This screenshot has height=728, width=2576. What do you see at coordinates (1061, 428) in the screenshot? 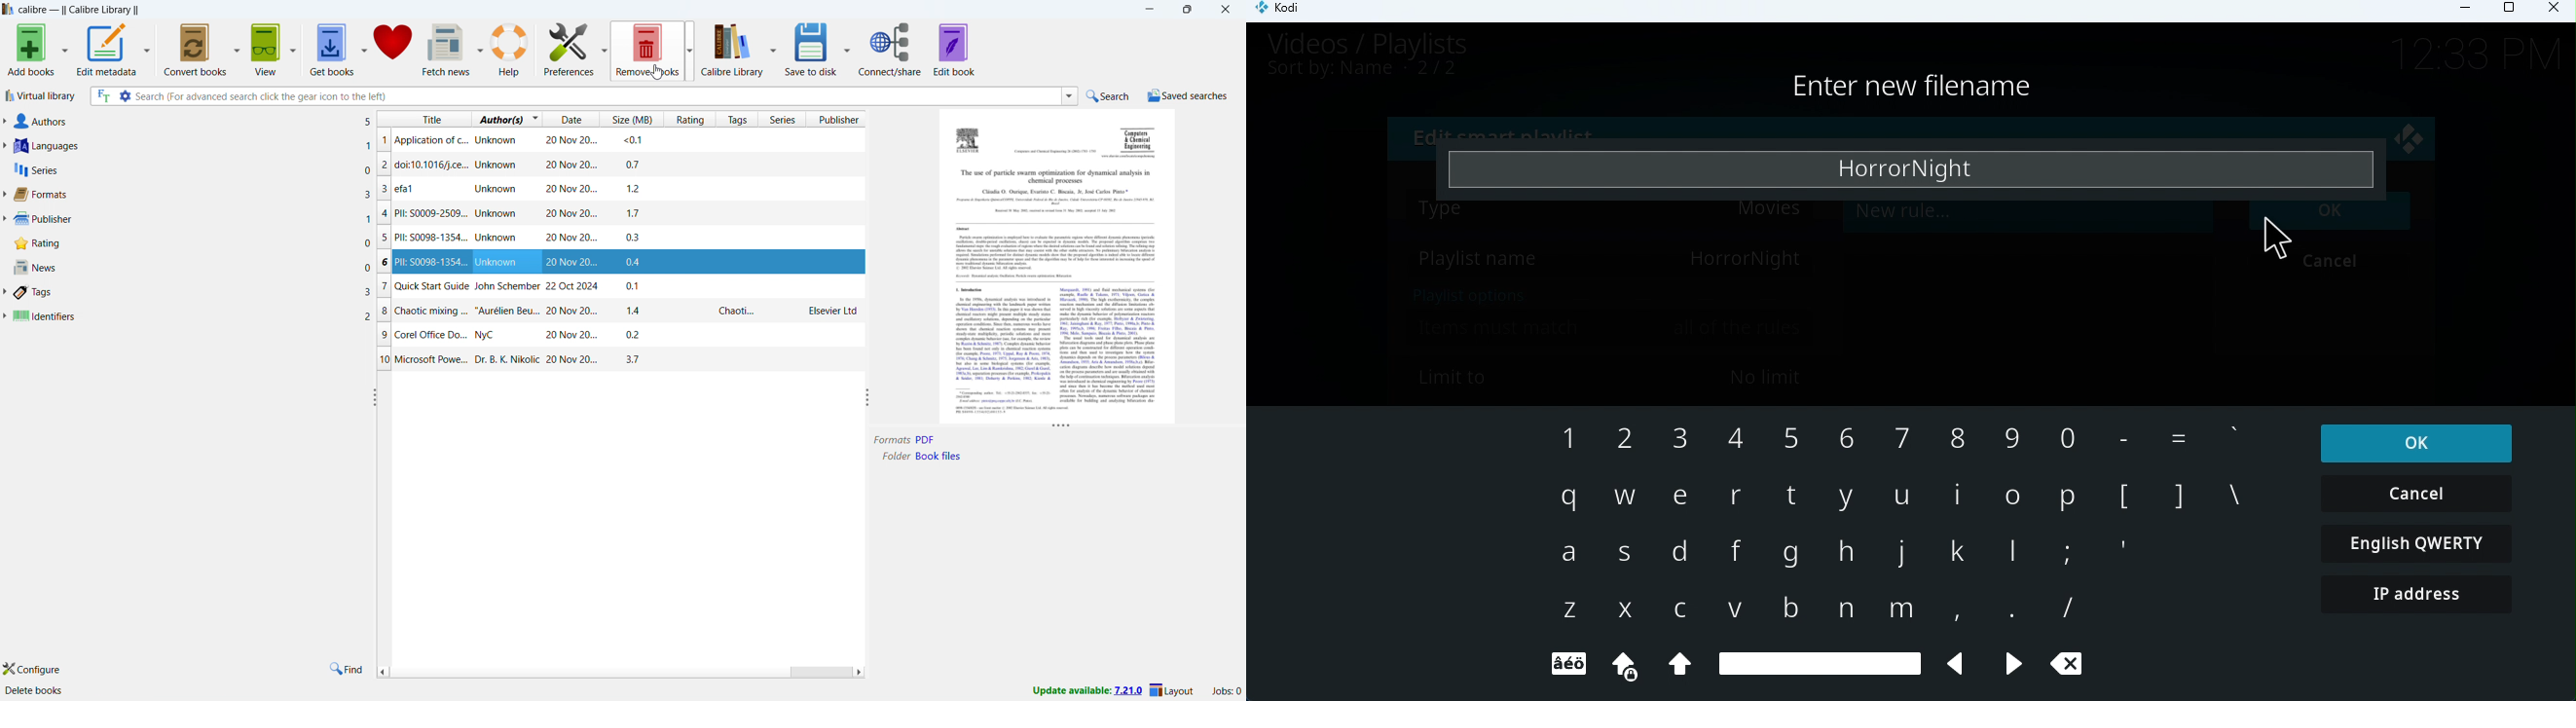
I see `resize` at bounding box center [1061, 428].